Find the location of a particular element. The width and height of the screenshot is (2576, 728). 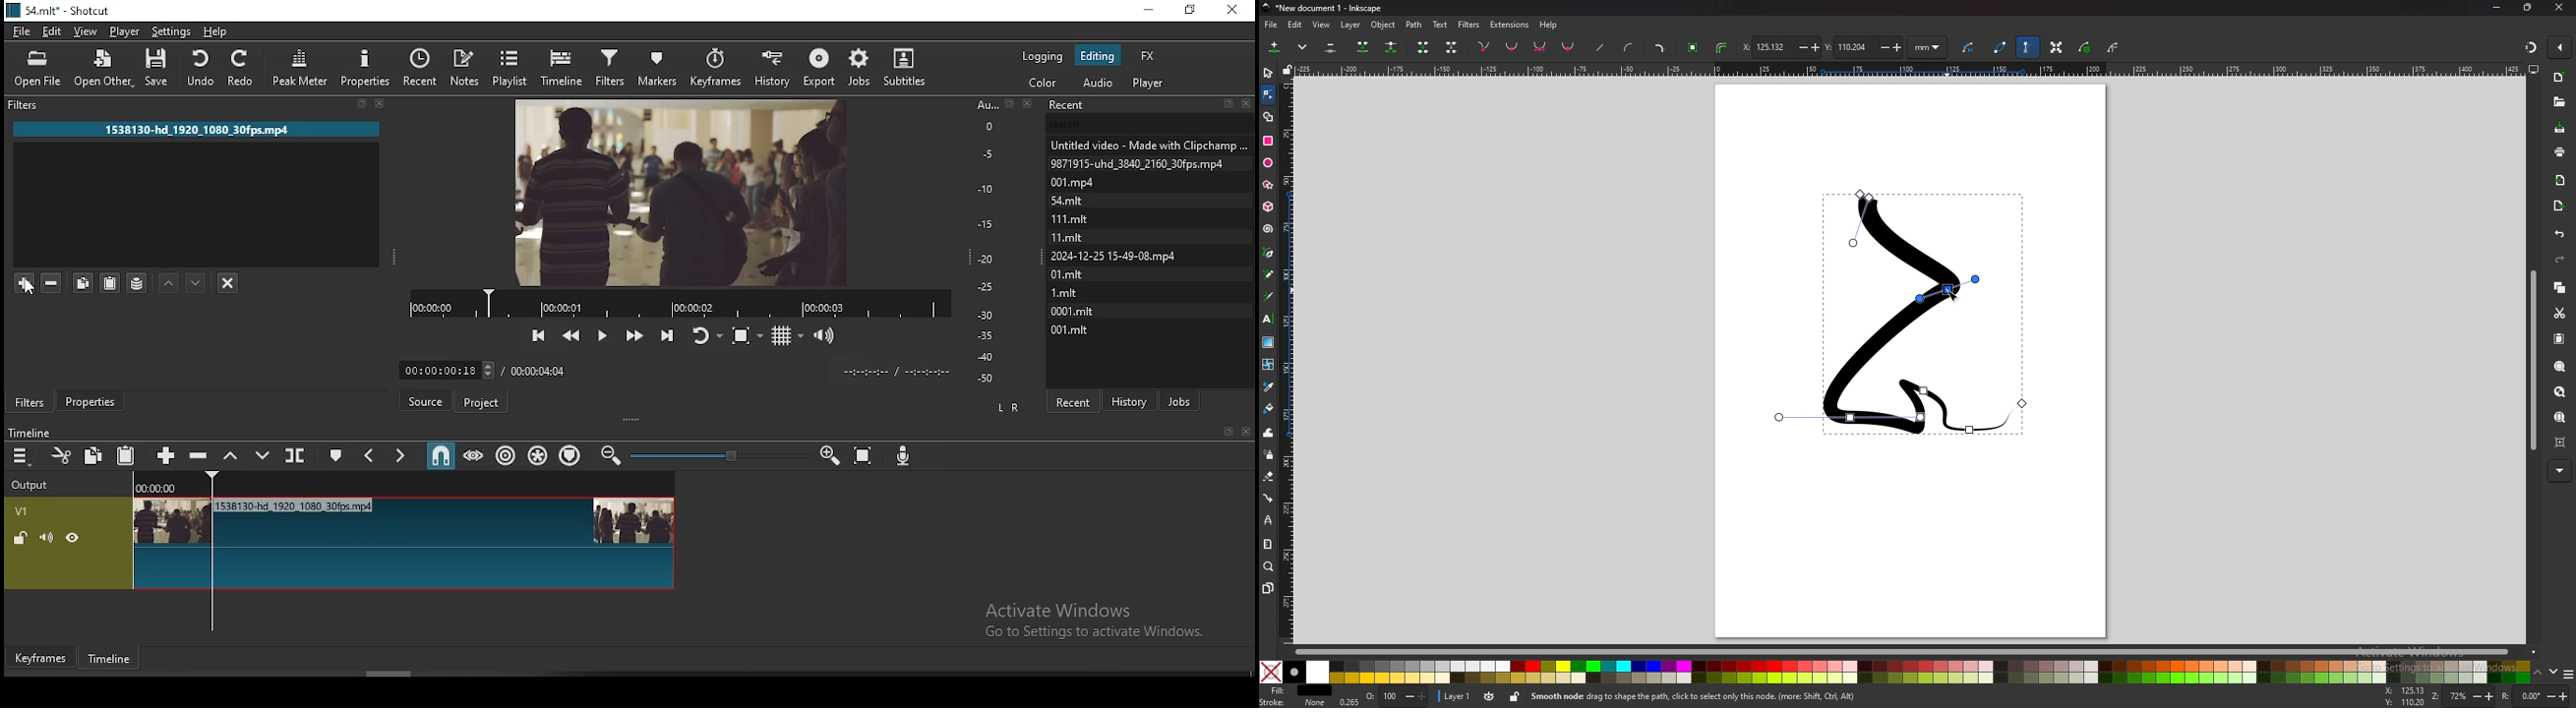

properties is located at coordinates (93, 402).